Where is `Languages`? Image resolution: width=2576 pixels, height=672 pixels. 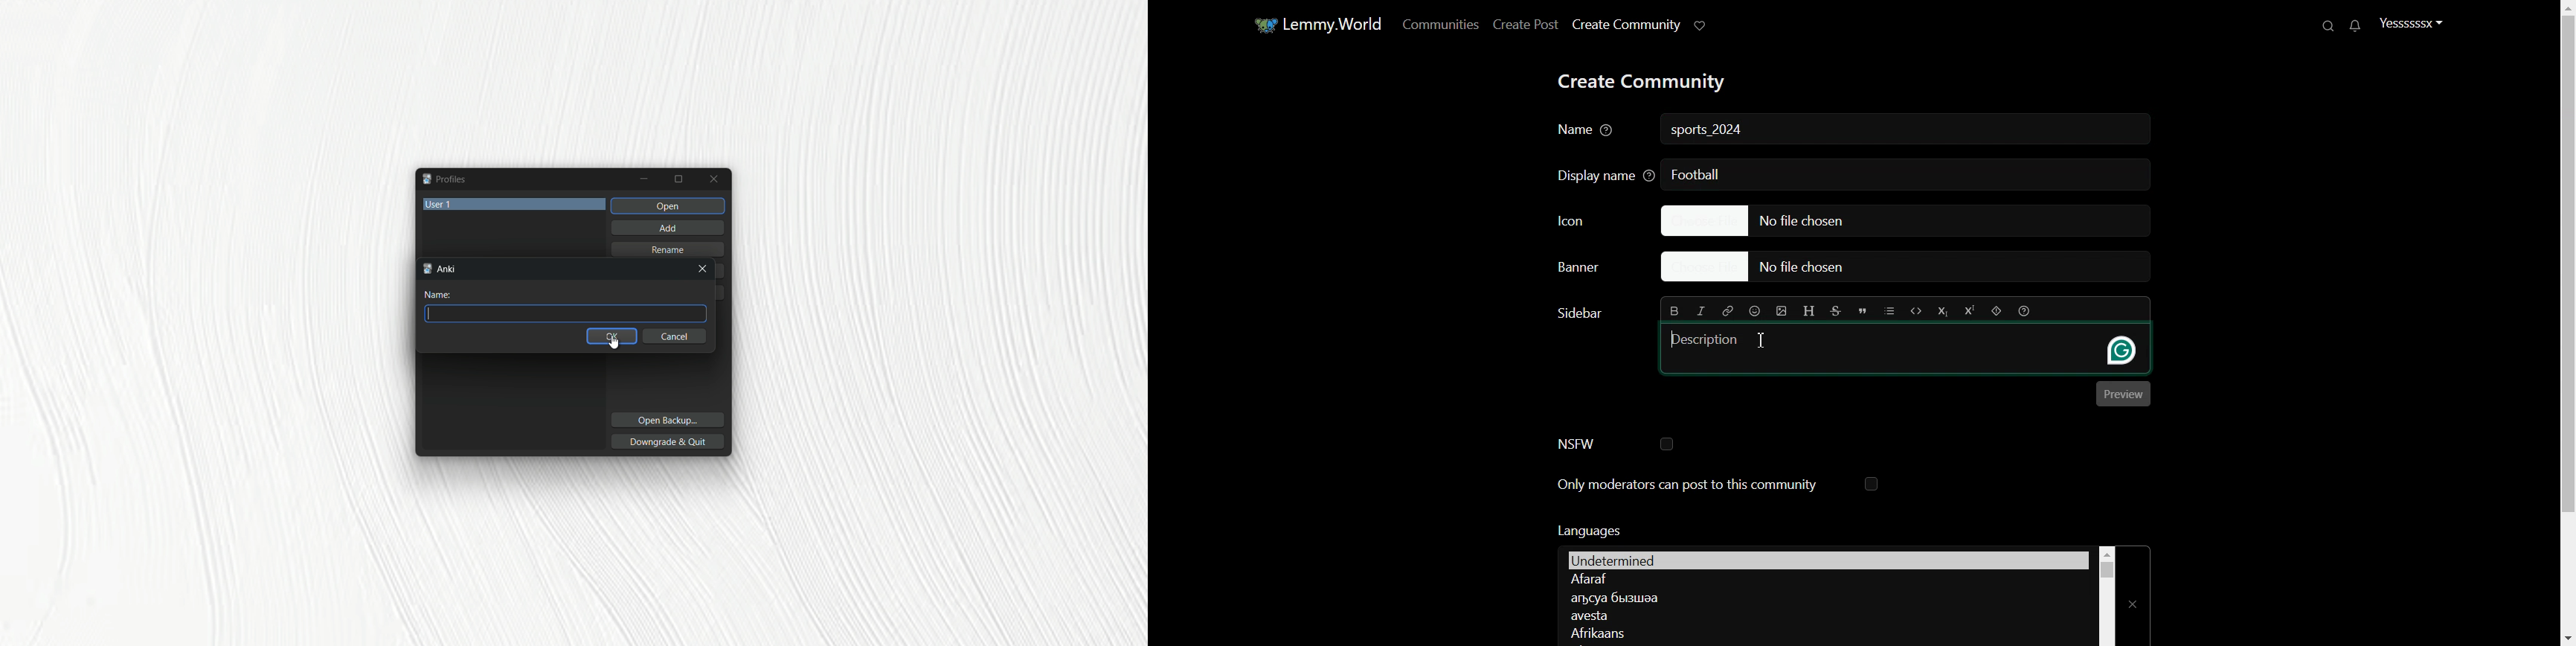
Languages is located at coordinates (1828, 559).